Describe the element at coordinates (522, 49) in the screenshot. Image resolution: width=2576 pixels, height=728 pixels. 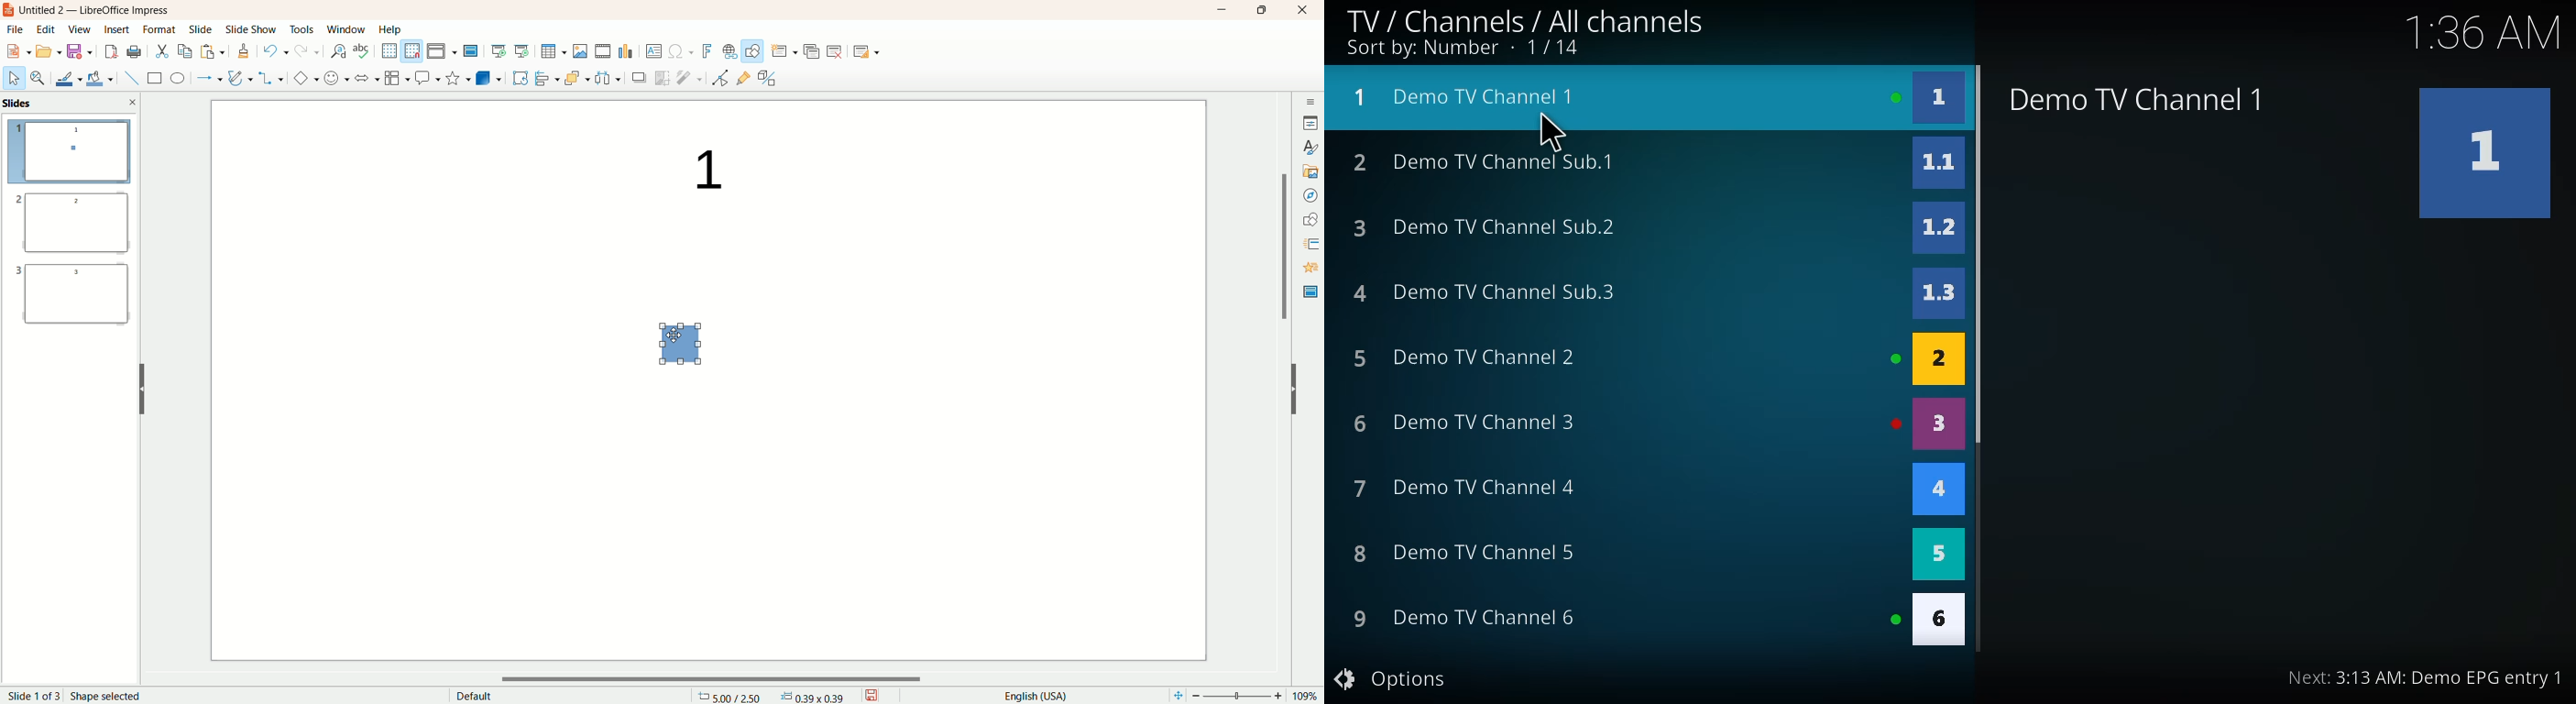
I see `start from current slide` at that location.